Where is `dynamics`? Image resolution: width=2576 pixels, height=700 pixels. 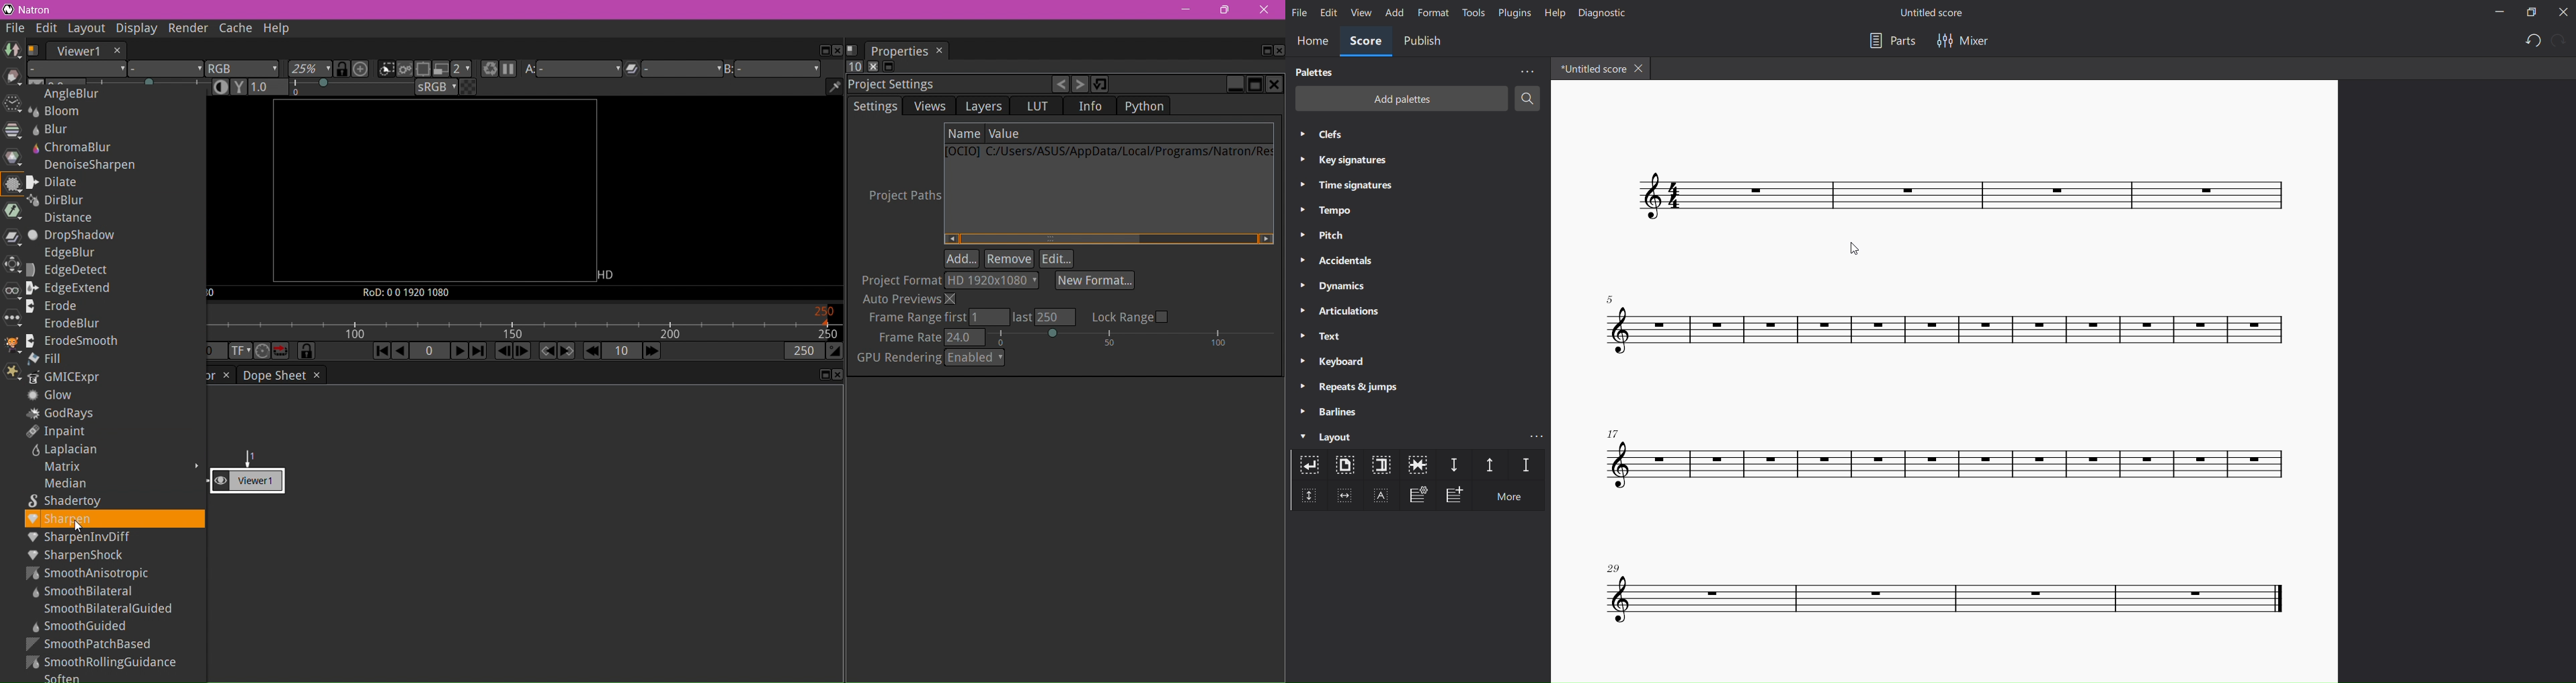
dynamics is located at coordinates (1336, 285).